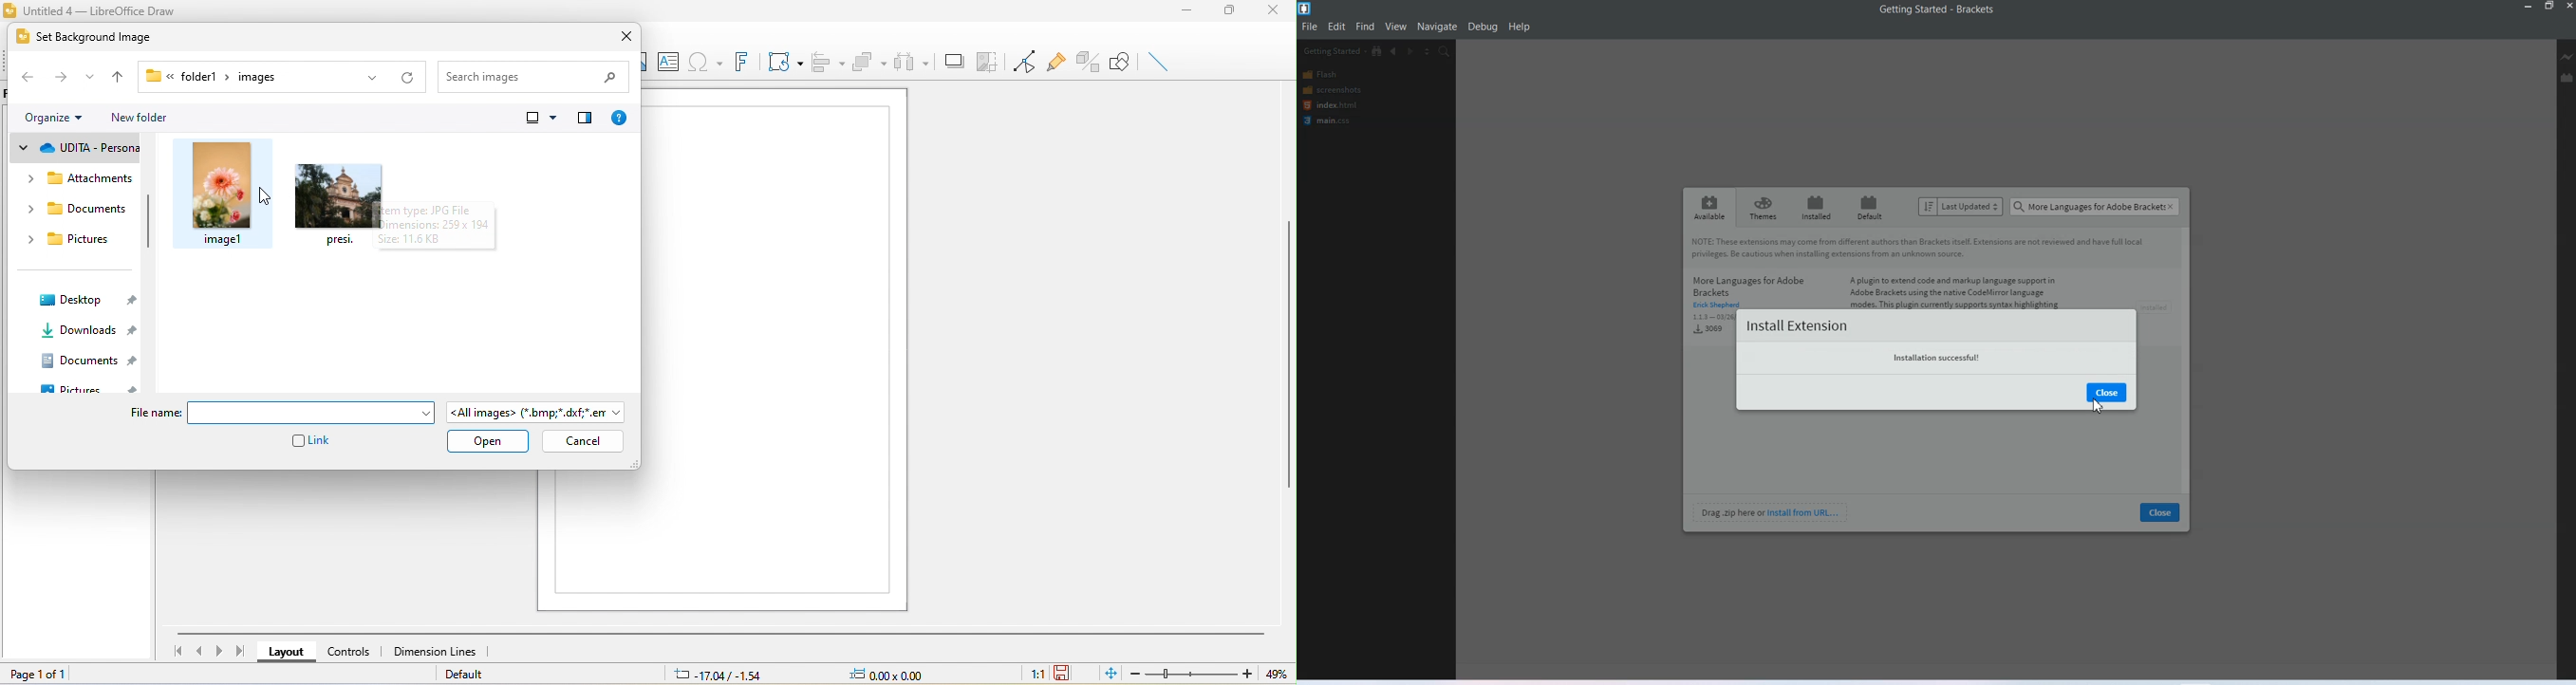  What do you see at coordinates (99, 35) in the screenshot?
I see `set background image` at bounding box center [99, 35].